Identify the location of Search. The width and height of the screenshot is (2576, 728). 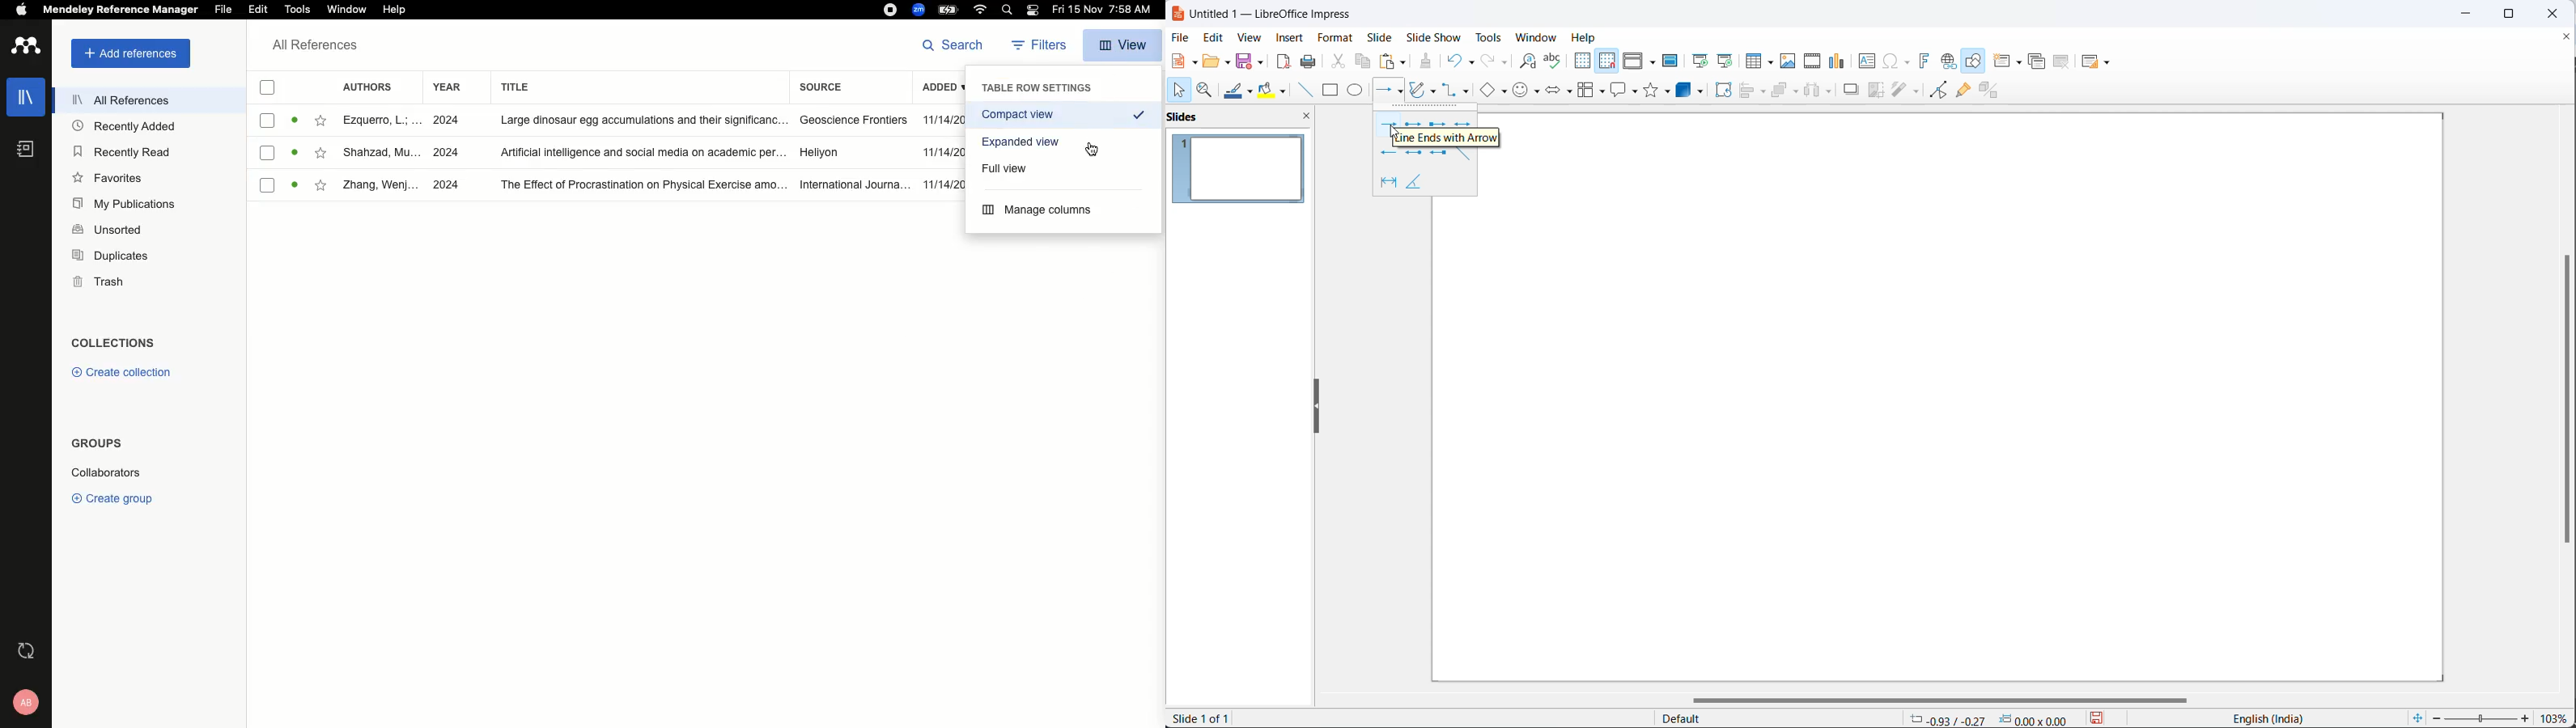
(953, 45).